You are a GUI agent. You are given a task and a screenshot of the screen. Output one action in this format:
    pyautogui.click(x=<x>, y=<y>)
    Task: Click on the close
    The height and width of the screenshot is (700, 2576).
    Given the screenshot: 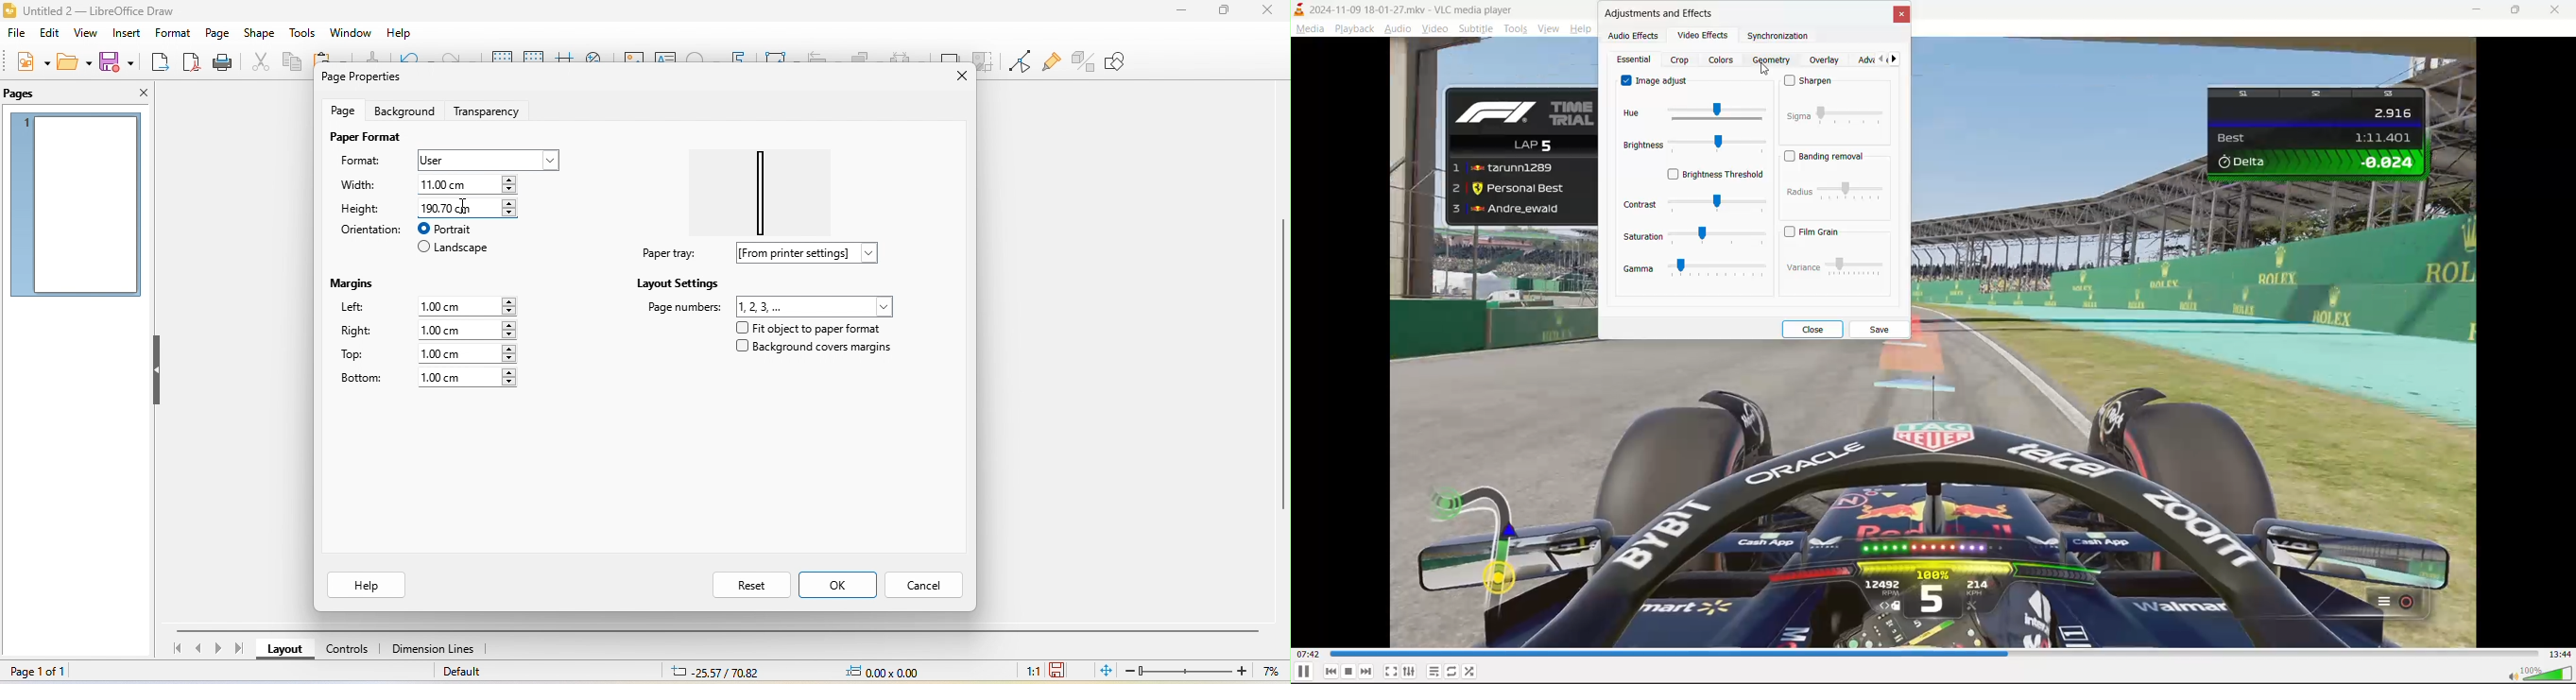 What is the action you would take?
    pyautogui.click(x=952, y=77)
    